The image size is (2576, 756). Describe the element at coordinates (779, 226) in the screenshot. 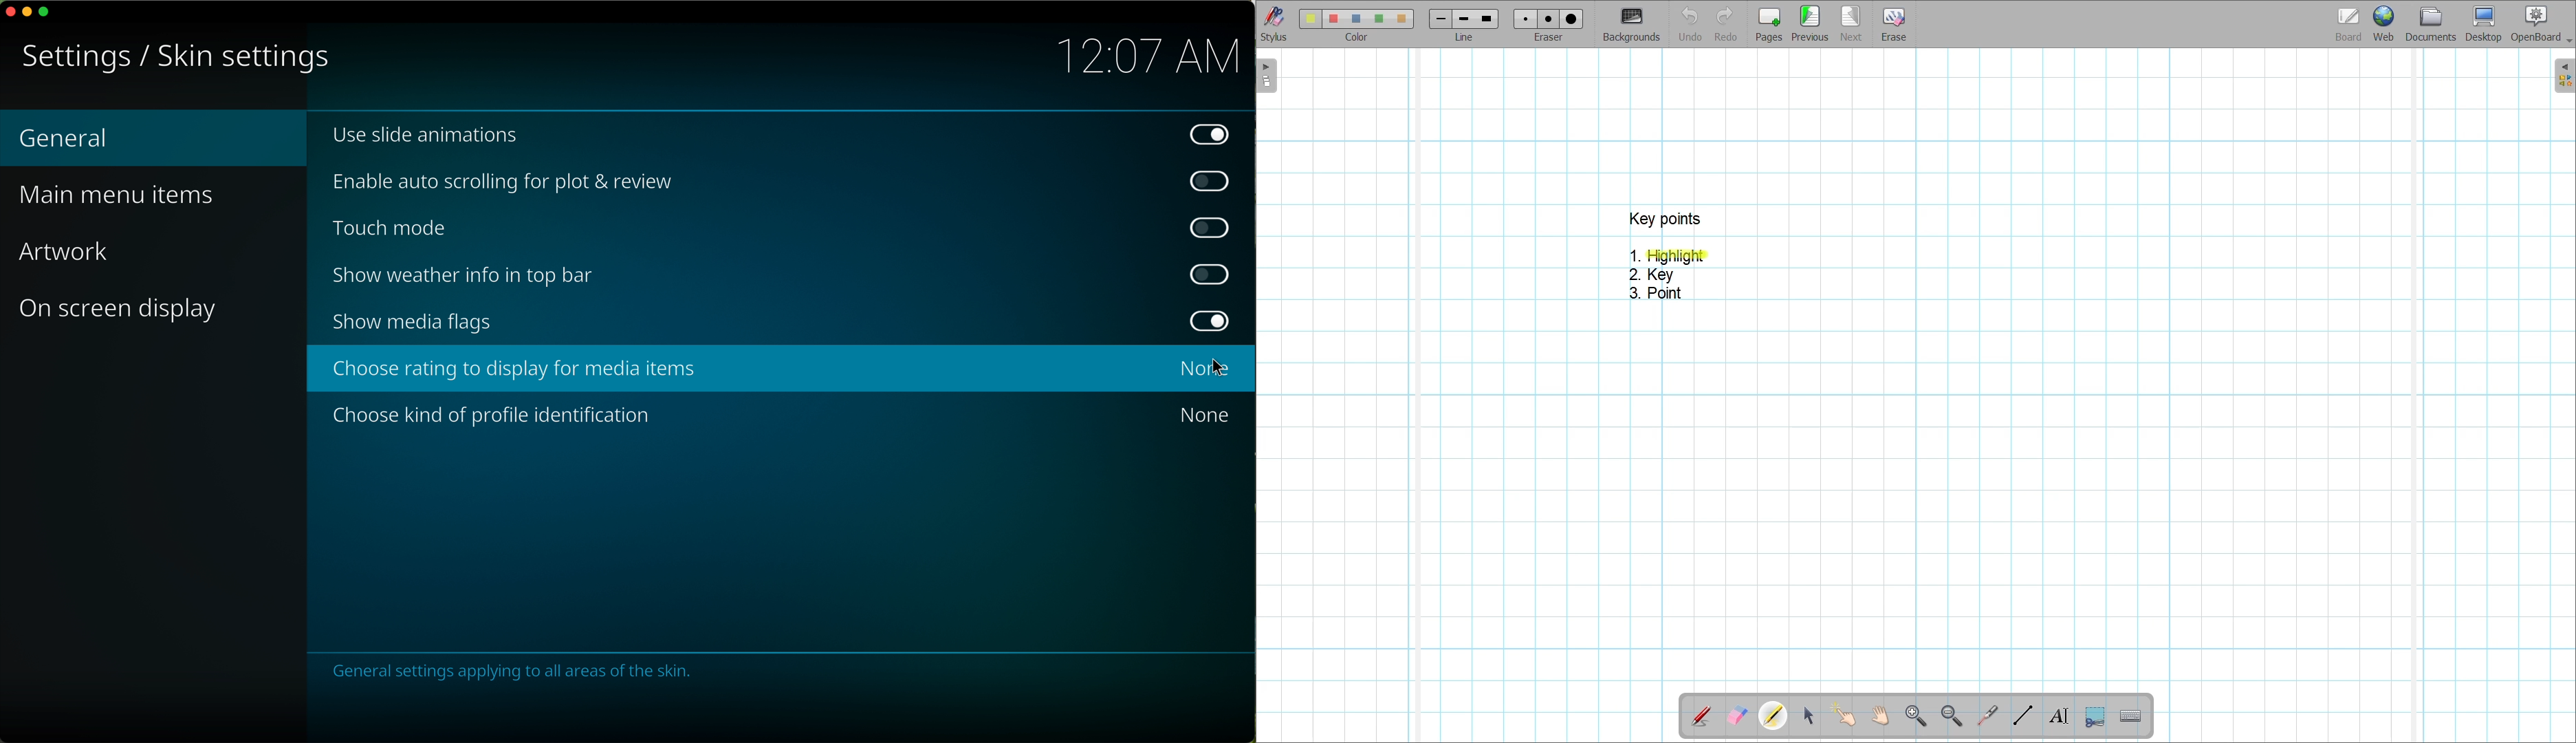

I see `touch mode` at that location.